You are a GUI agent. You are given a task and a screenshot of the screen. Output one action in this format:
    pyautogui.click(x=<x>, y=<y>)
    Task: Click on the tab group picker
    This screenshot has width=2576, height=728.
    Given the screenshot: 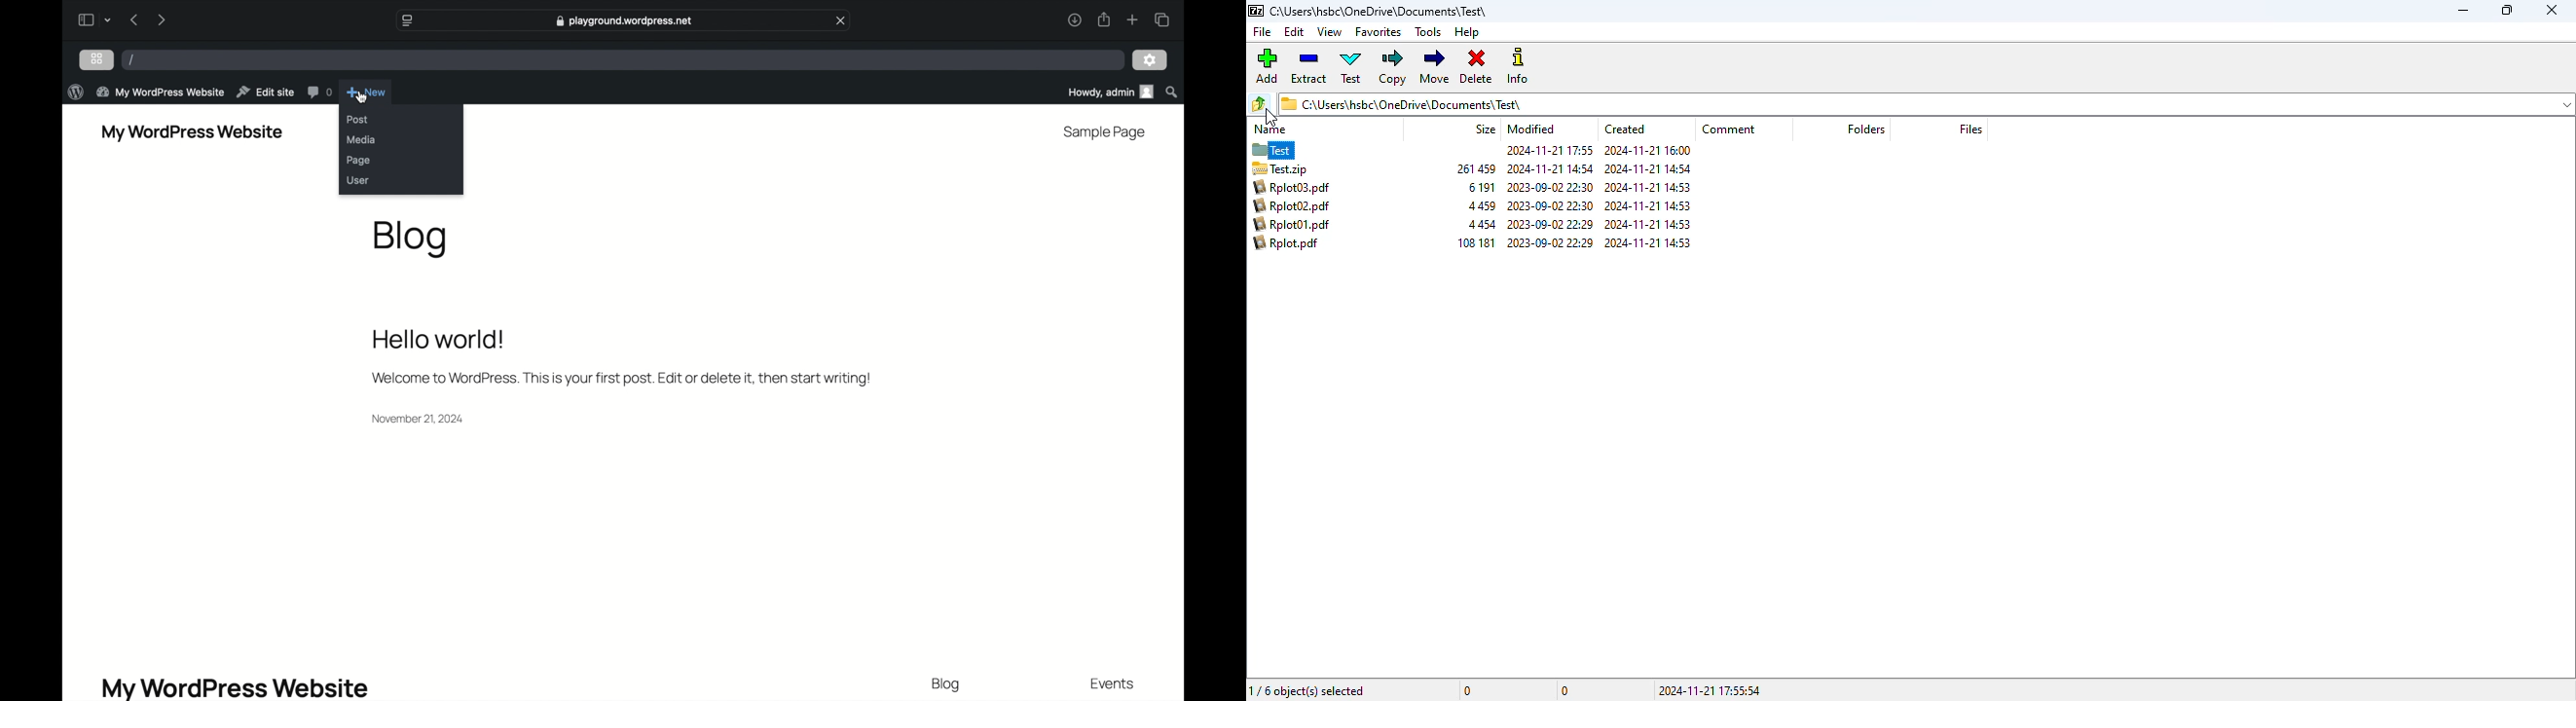 What is the action you would take?
    pyautogui.click(x=108, y=19)
    